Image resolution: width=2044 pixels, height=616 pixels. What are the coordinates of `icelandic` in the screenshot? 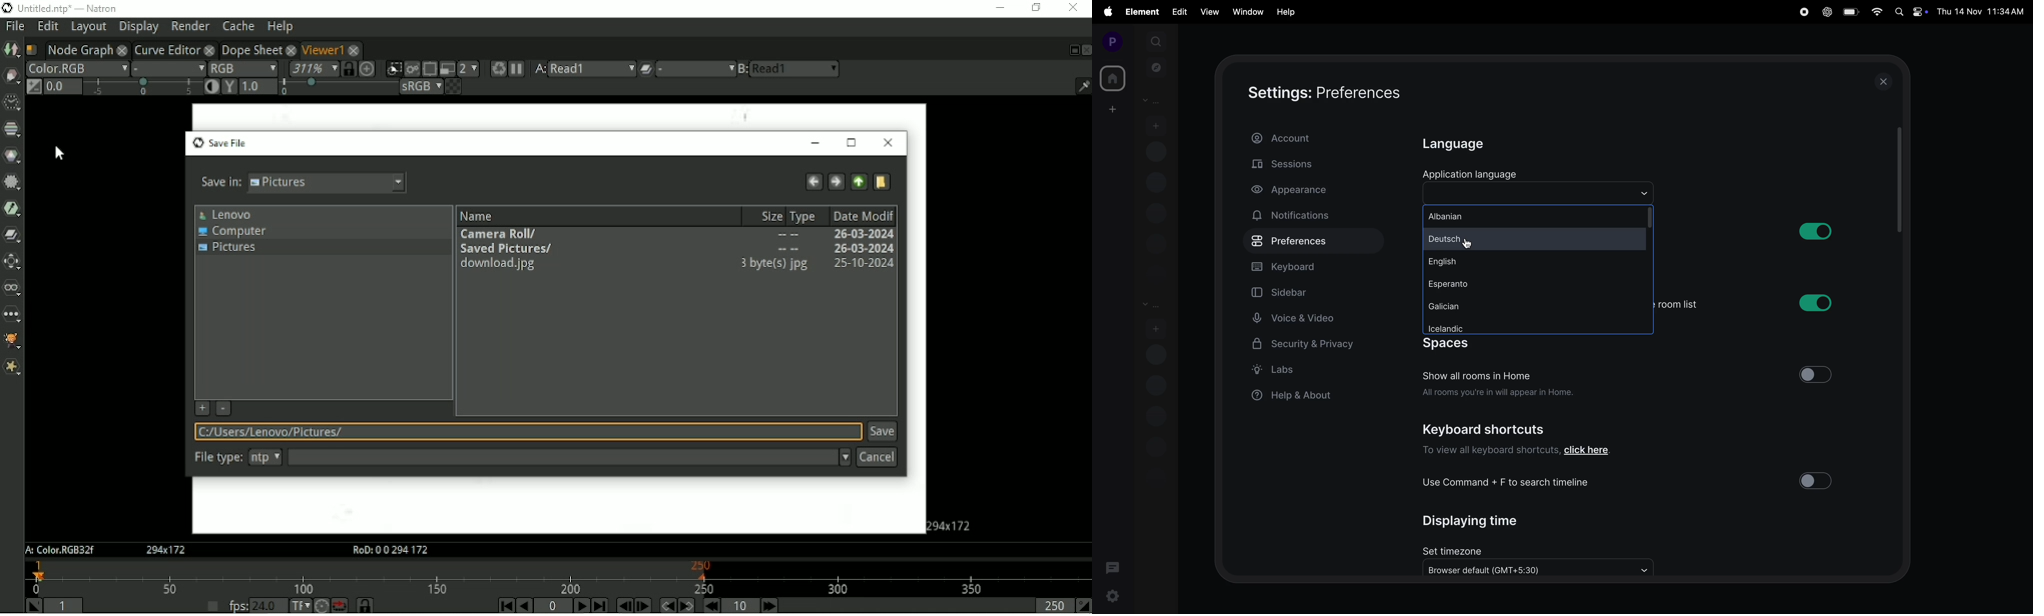 It's located at (1537, 327).